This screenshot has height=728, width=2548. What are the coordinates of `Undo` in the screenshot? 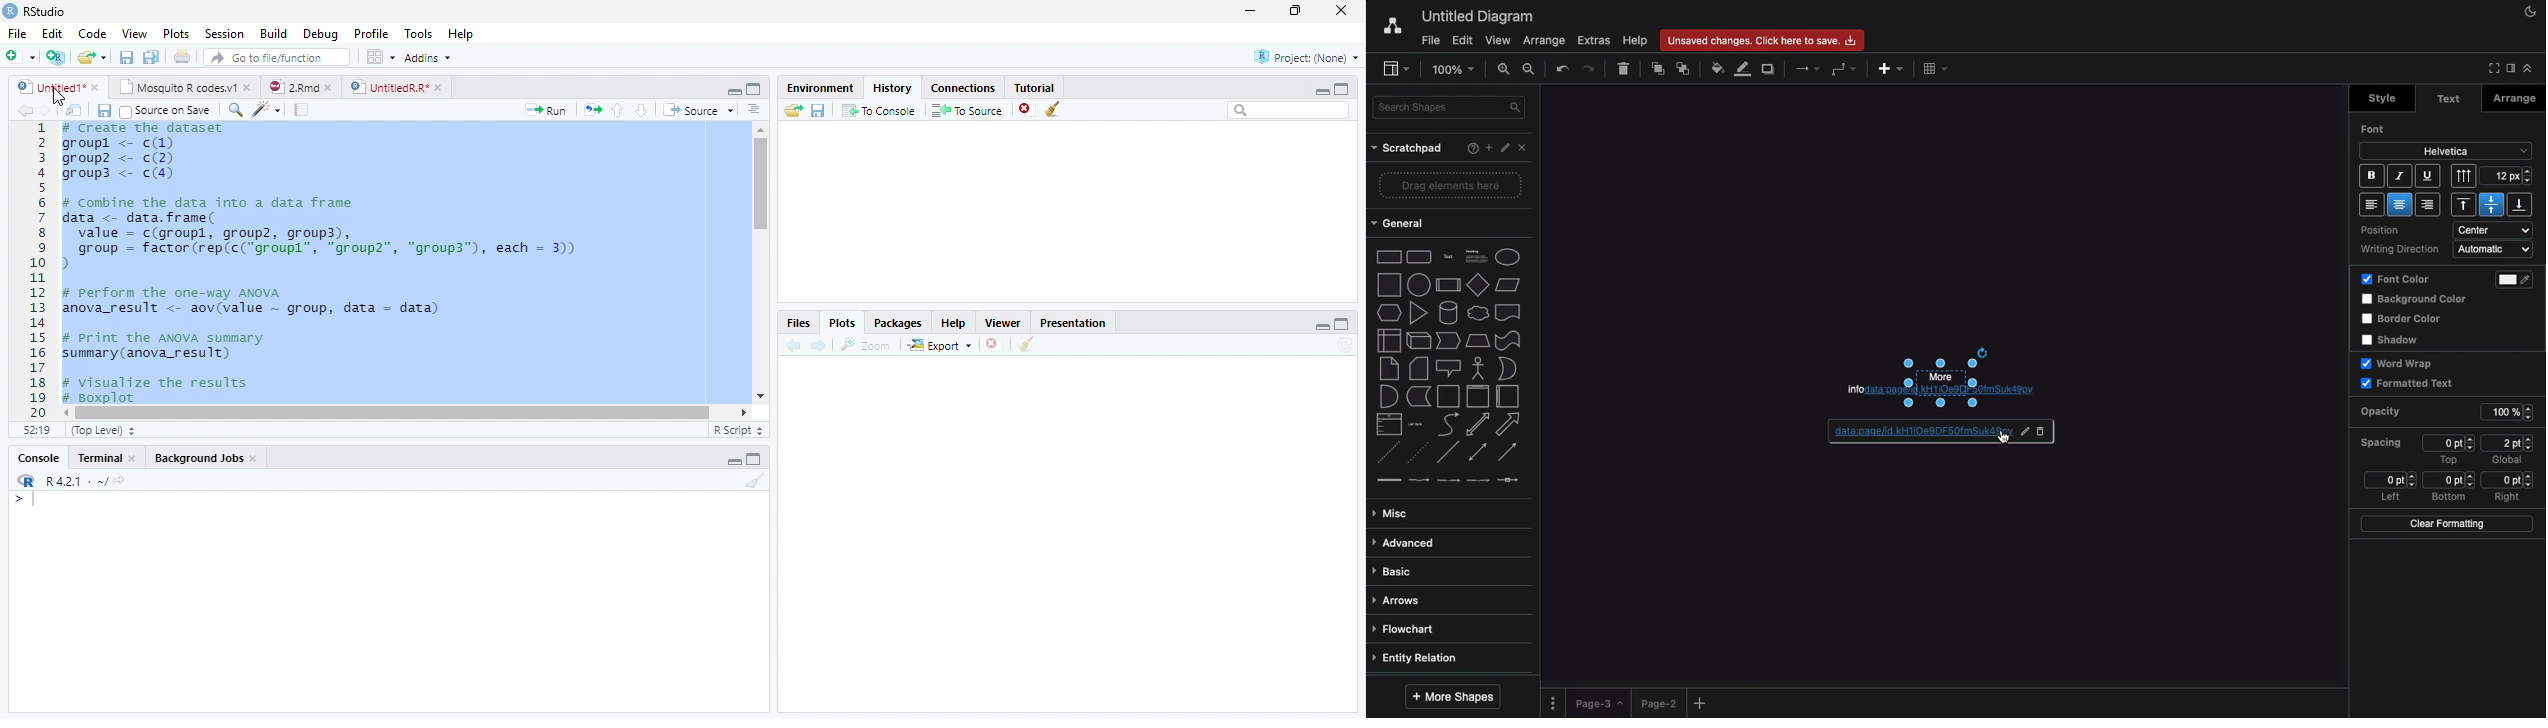 It's located at (1563, 69).